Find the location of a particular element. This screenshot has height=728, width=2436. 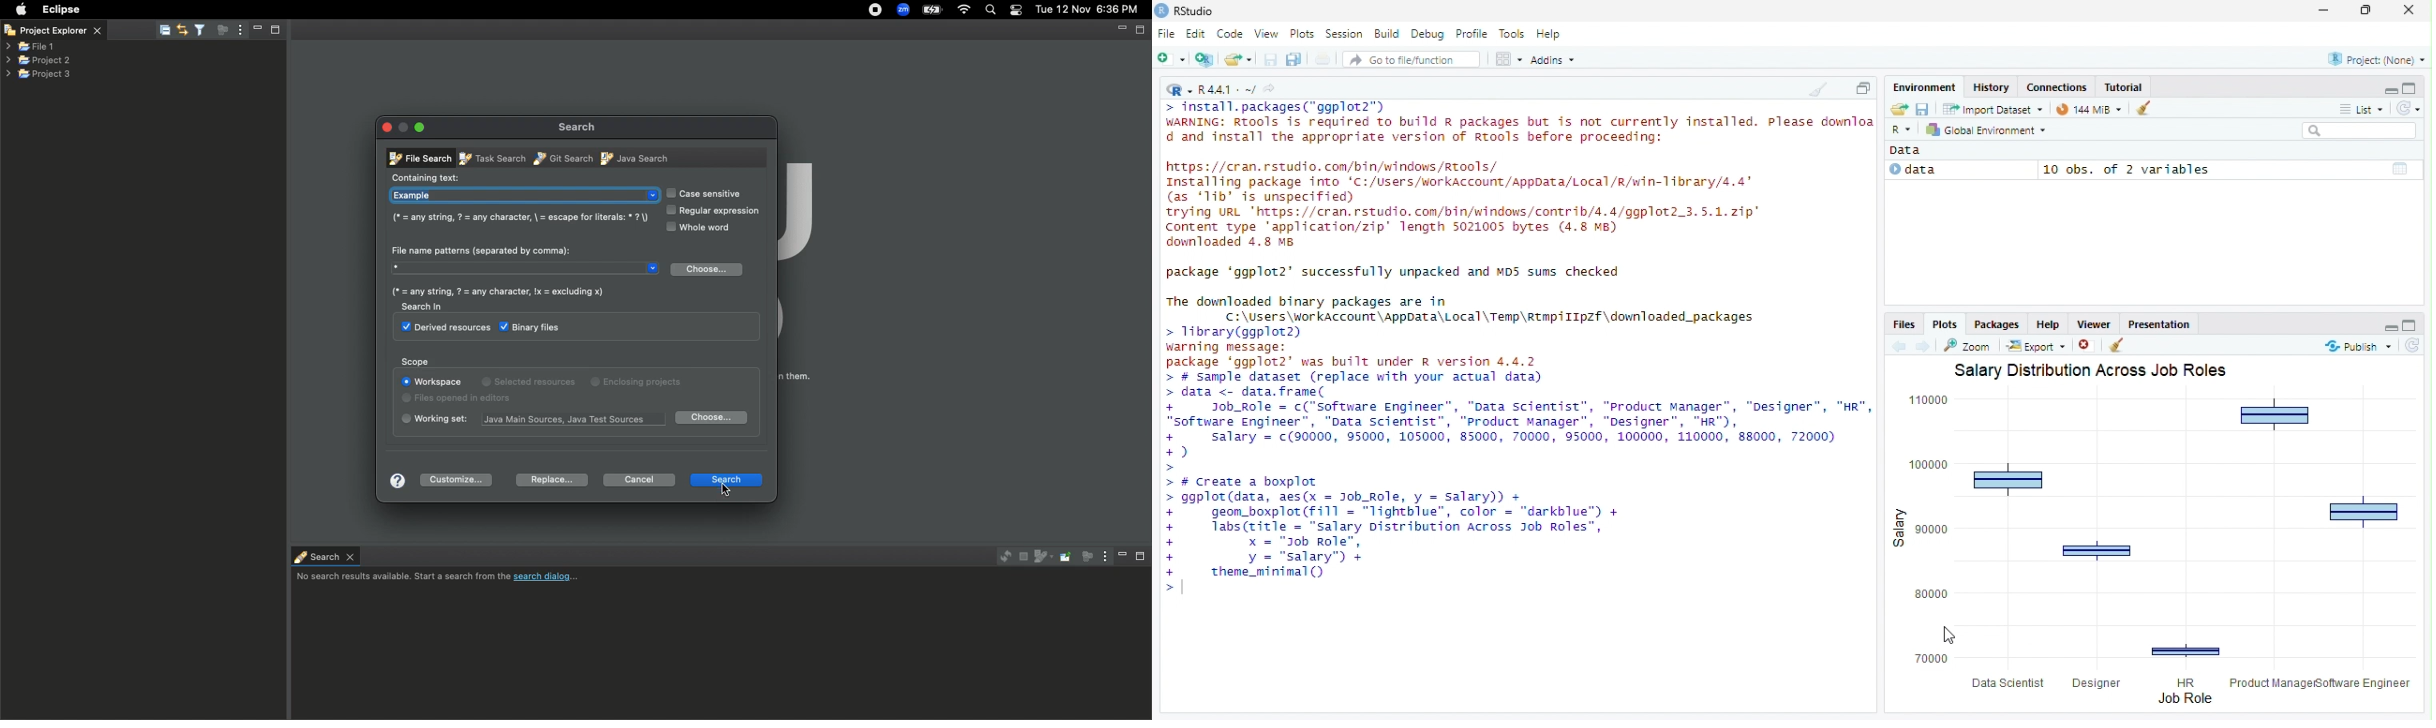

project selector is located at coordinates (2373, 59).